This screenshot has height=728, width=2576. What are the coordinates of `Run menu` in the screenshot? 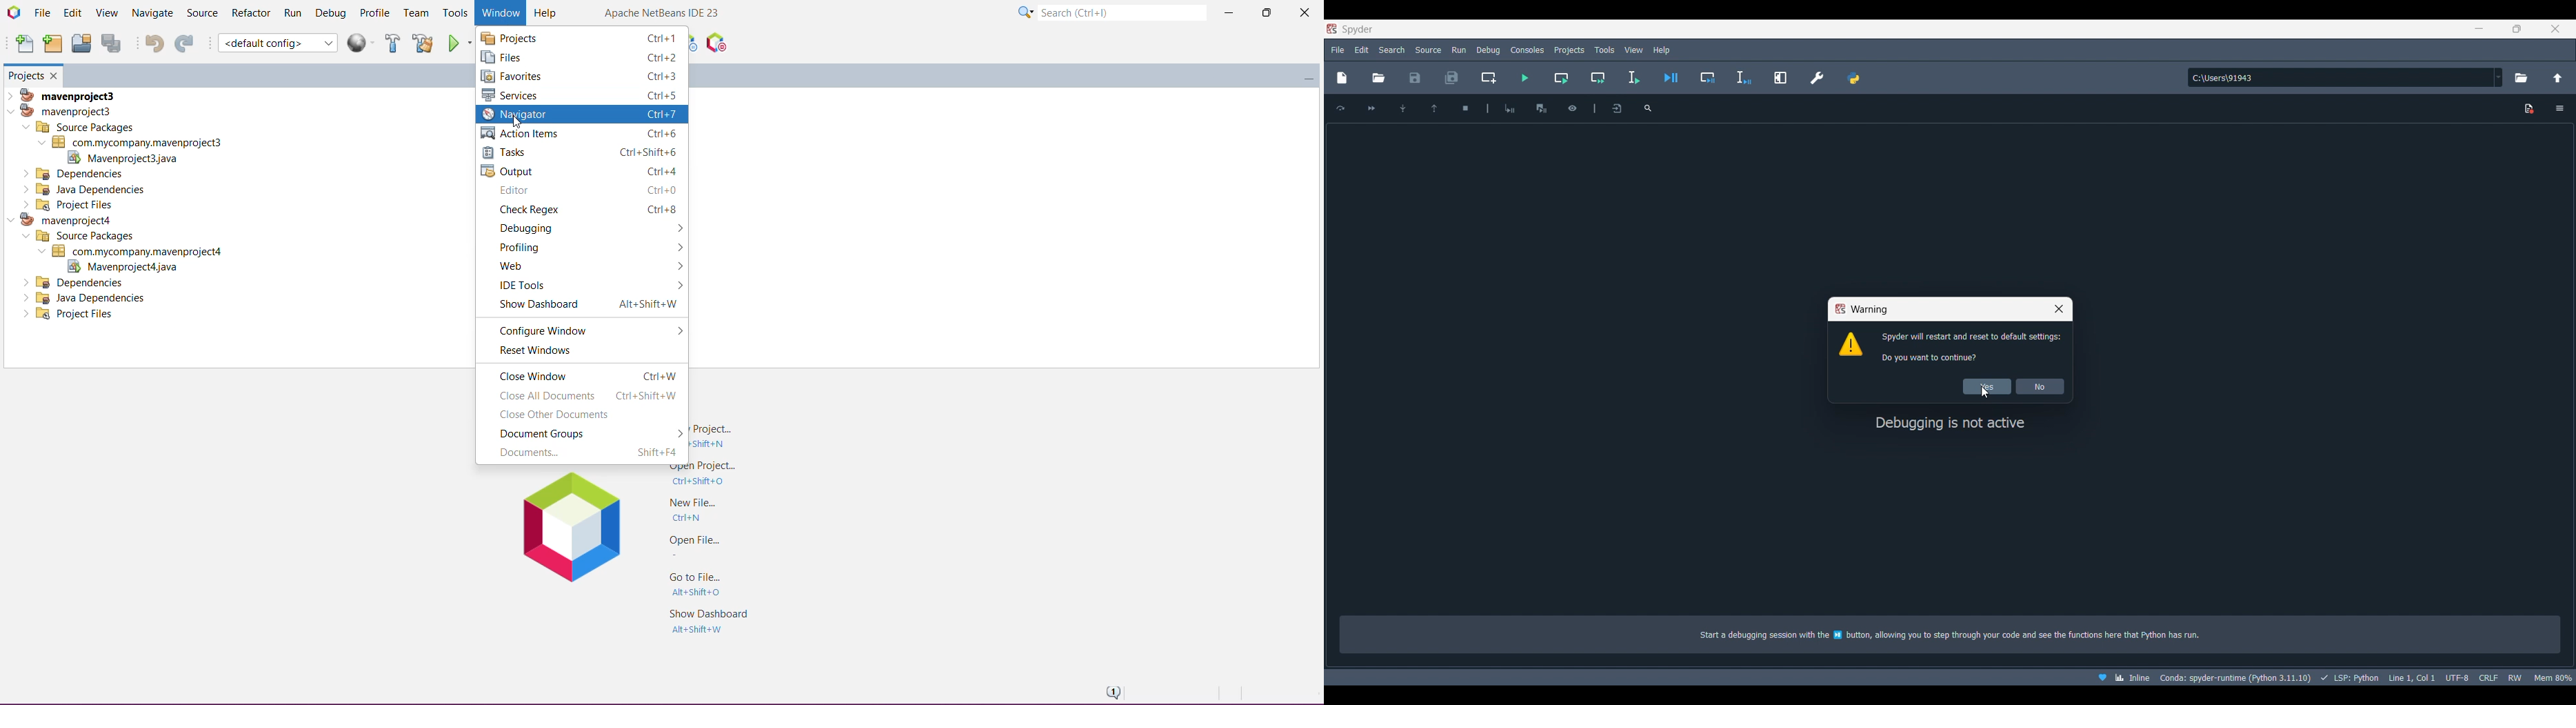 It's located at (1457, 50).